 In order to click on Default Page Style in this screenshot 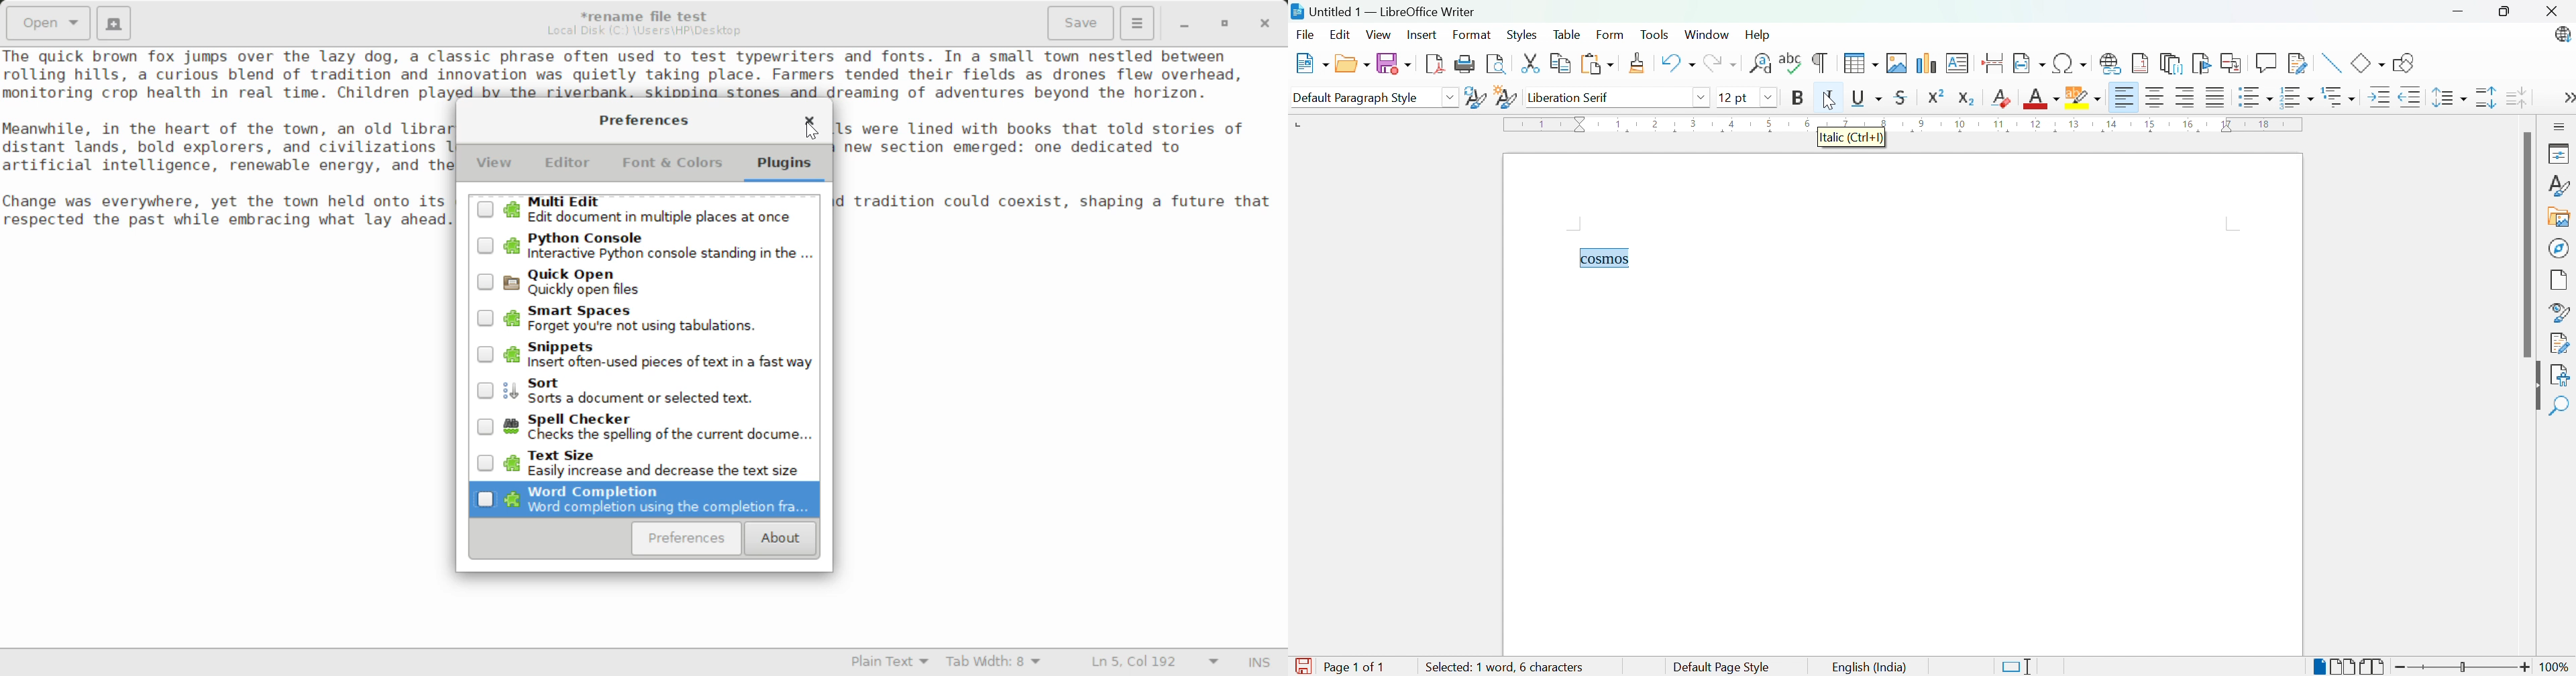, I will do `click(1725, 667)`.